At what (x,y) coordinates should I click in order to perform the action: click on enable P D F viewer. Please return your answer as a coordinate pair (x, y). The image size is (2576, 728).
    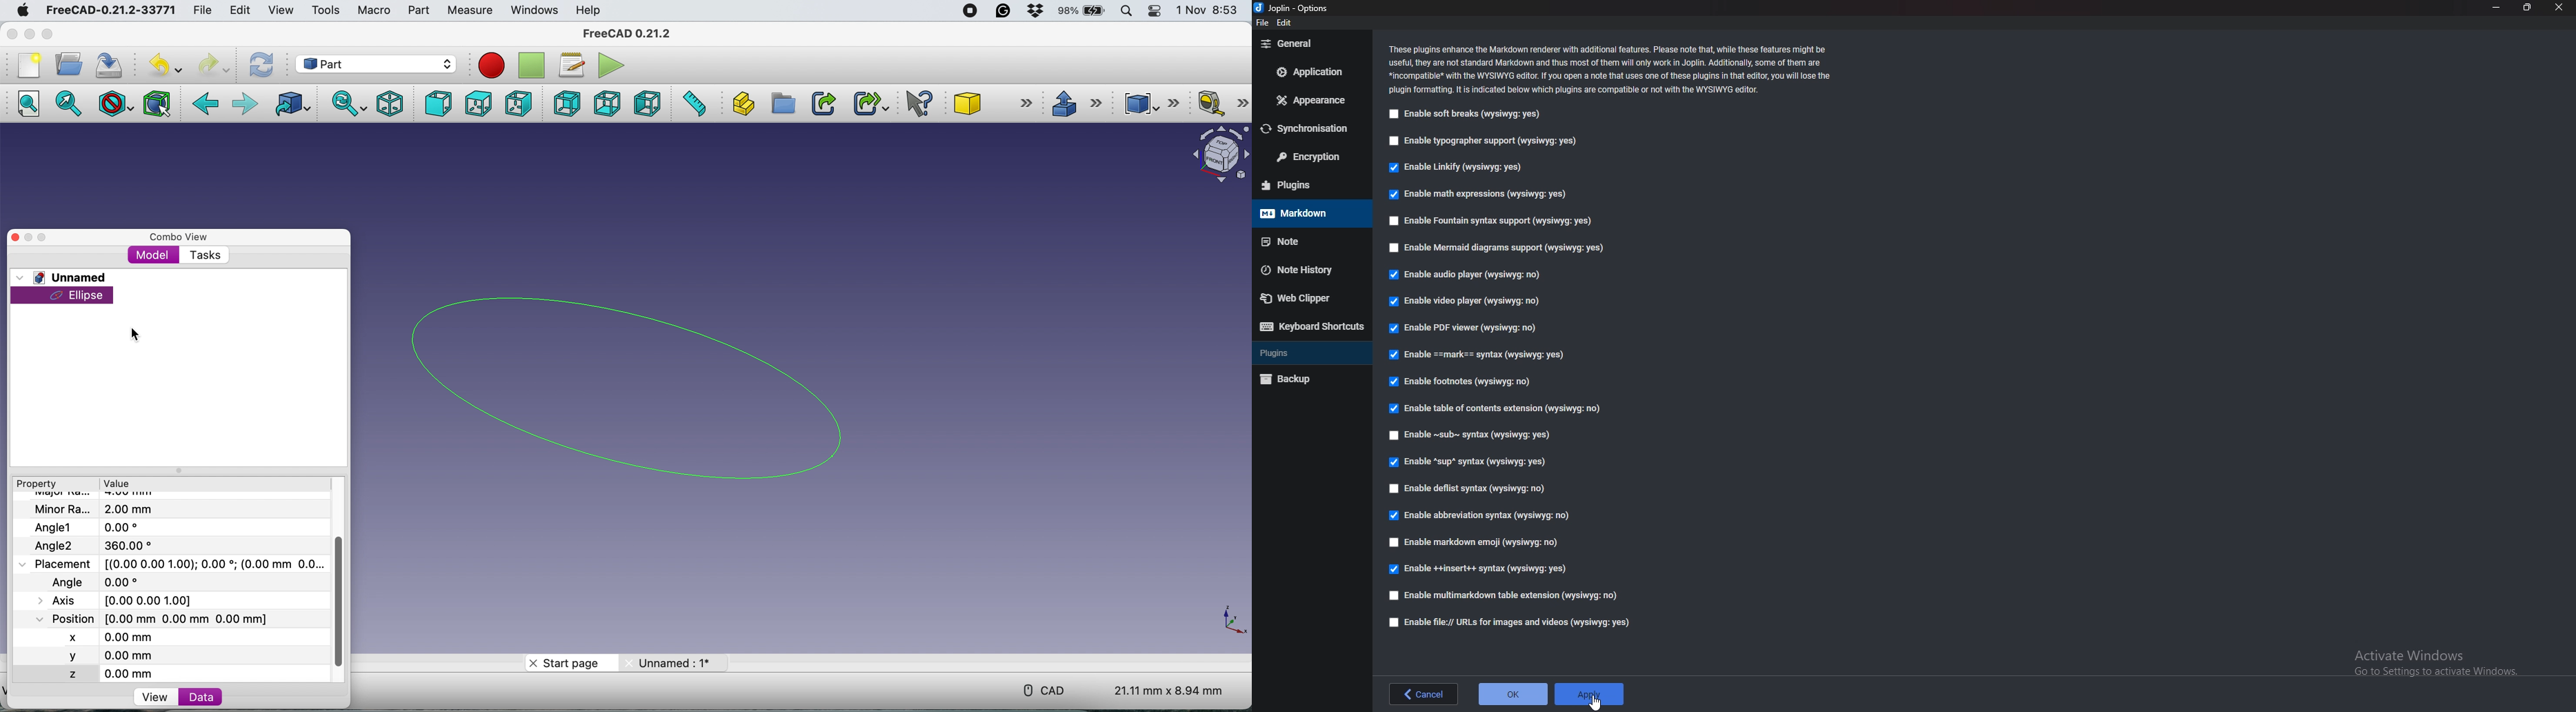
    Looking at the image, I should click on (1463, 326).